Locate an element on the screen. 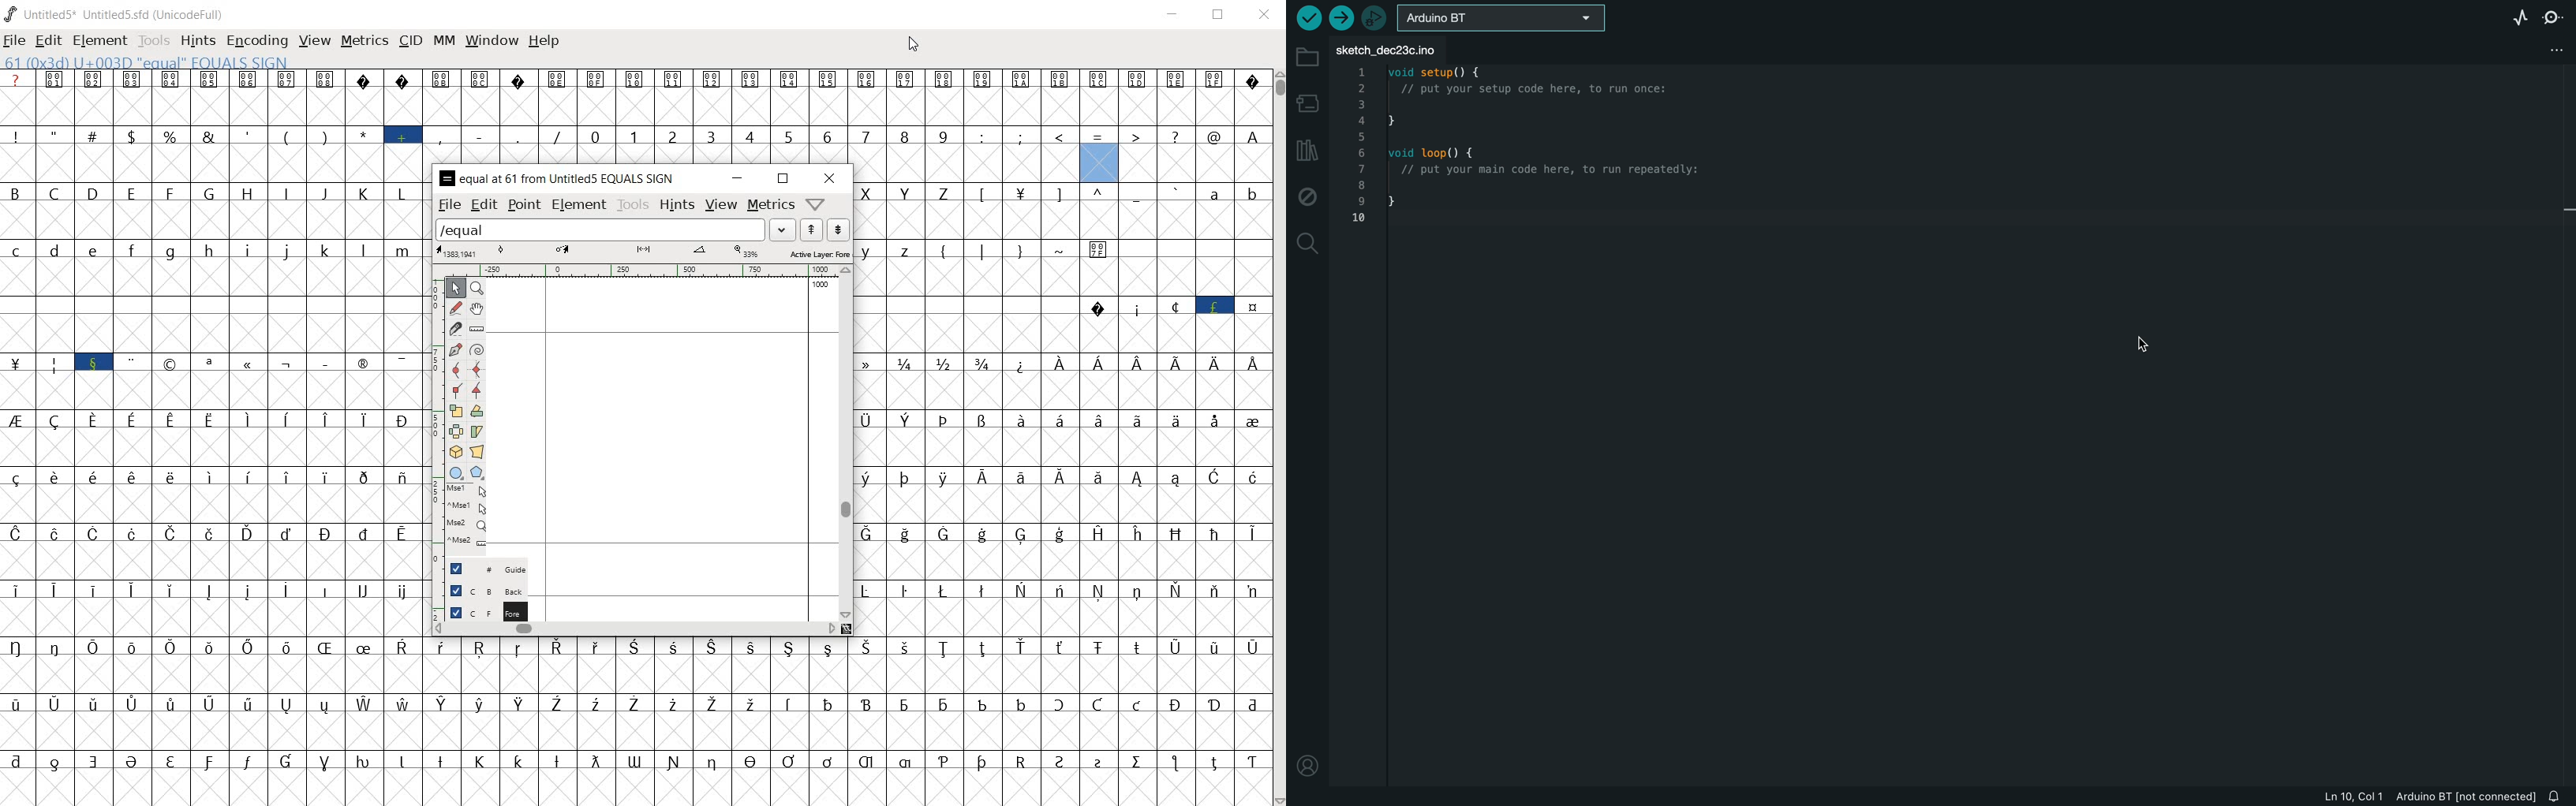 The width and height of the screenshot is (2576, 812). active layer is located at coordinates (644, 252).